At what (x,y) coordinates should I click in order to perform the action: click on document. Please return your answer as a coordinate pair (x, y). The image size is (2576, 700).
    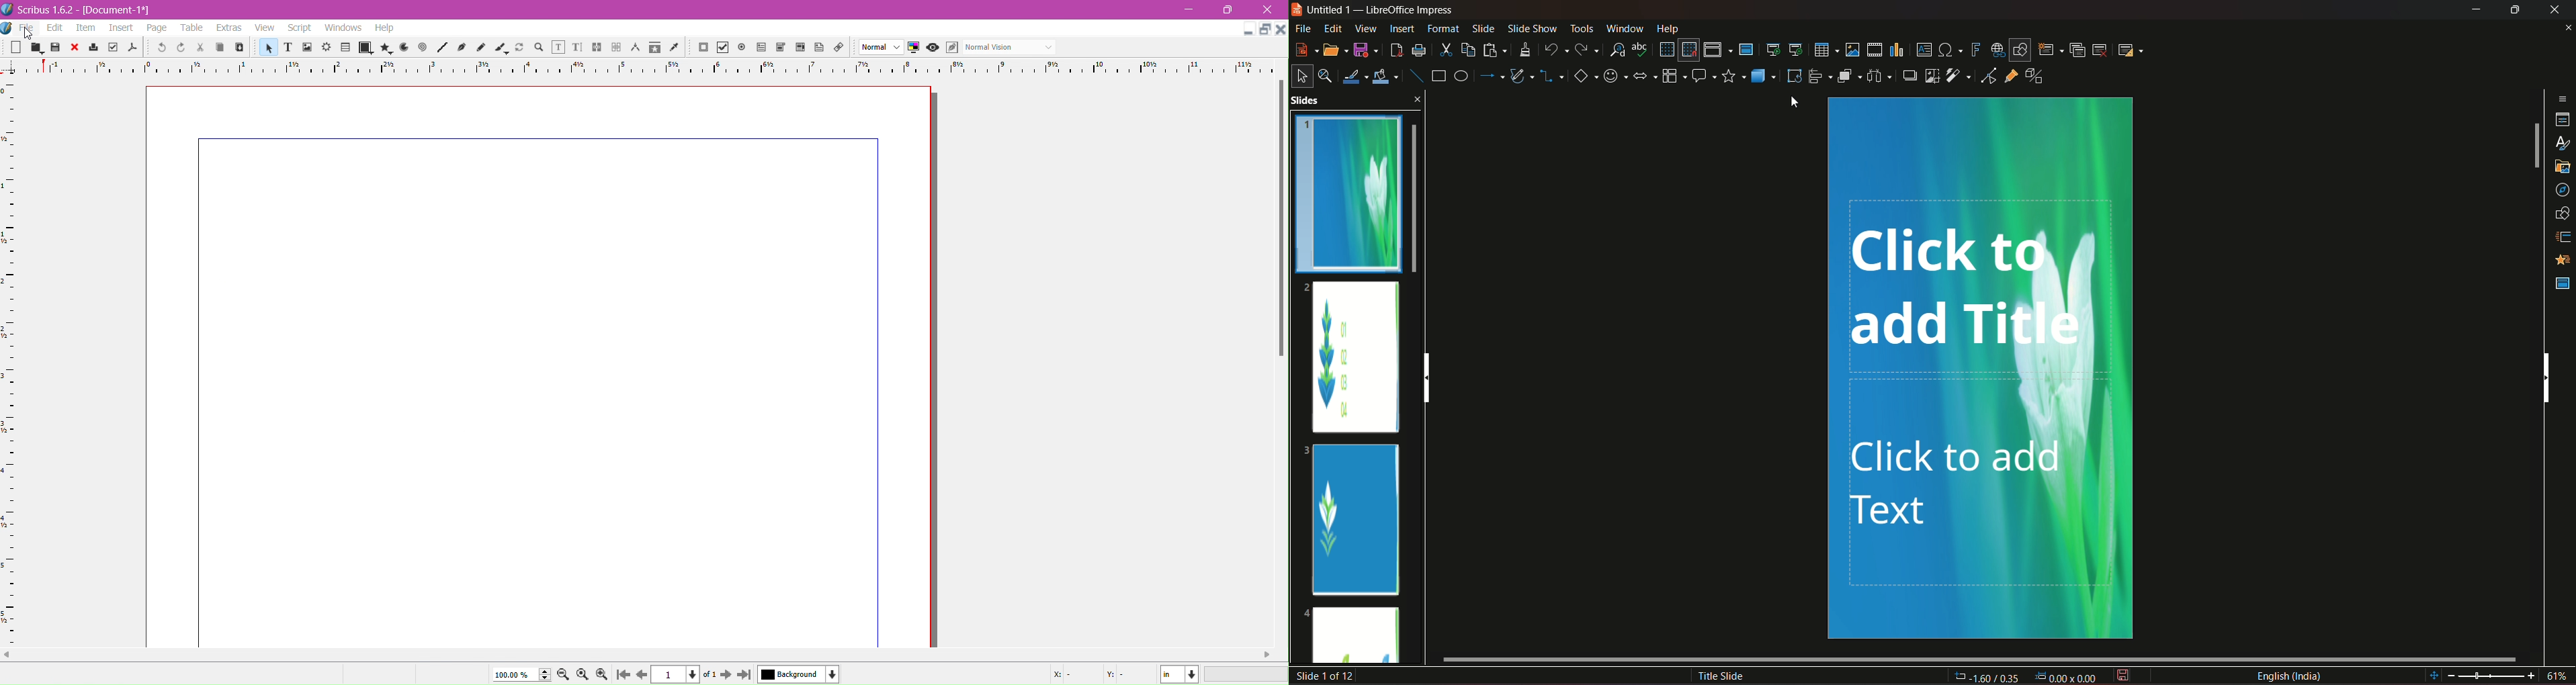
    Looking at the image, I should click on (540, 366).